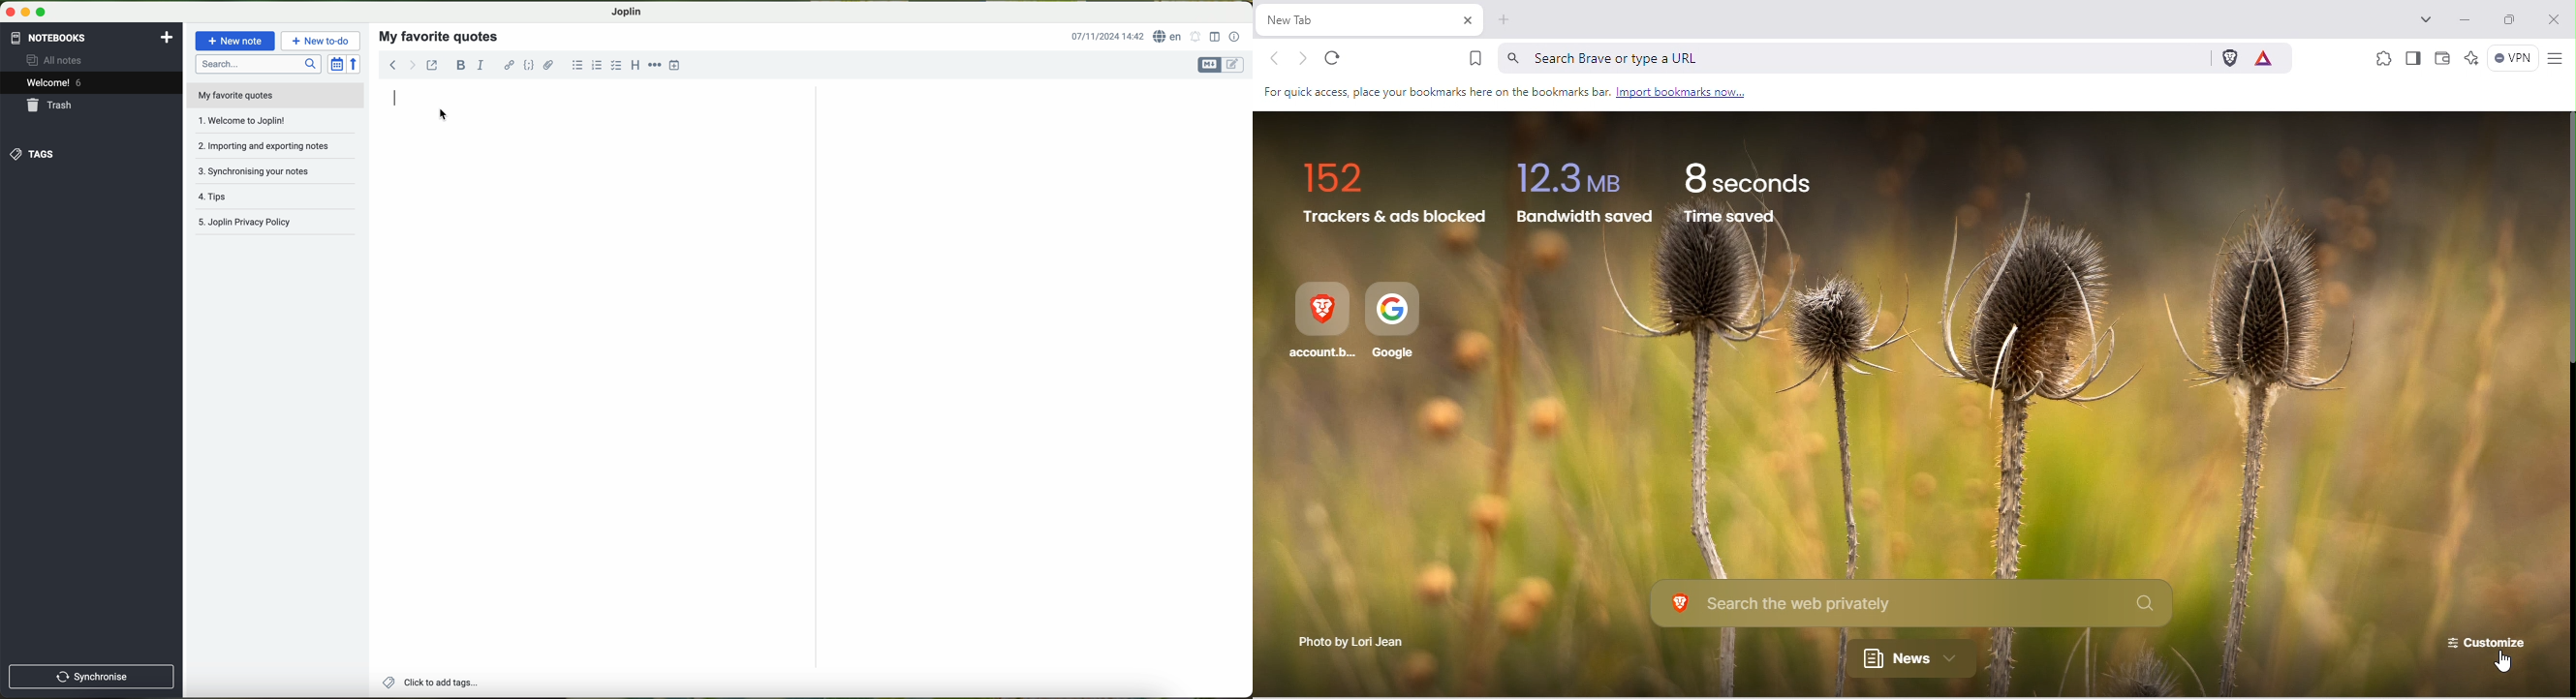 This screenshot has height=700, width=2576. I want to click on horizontal rule, so click(655, 65).